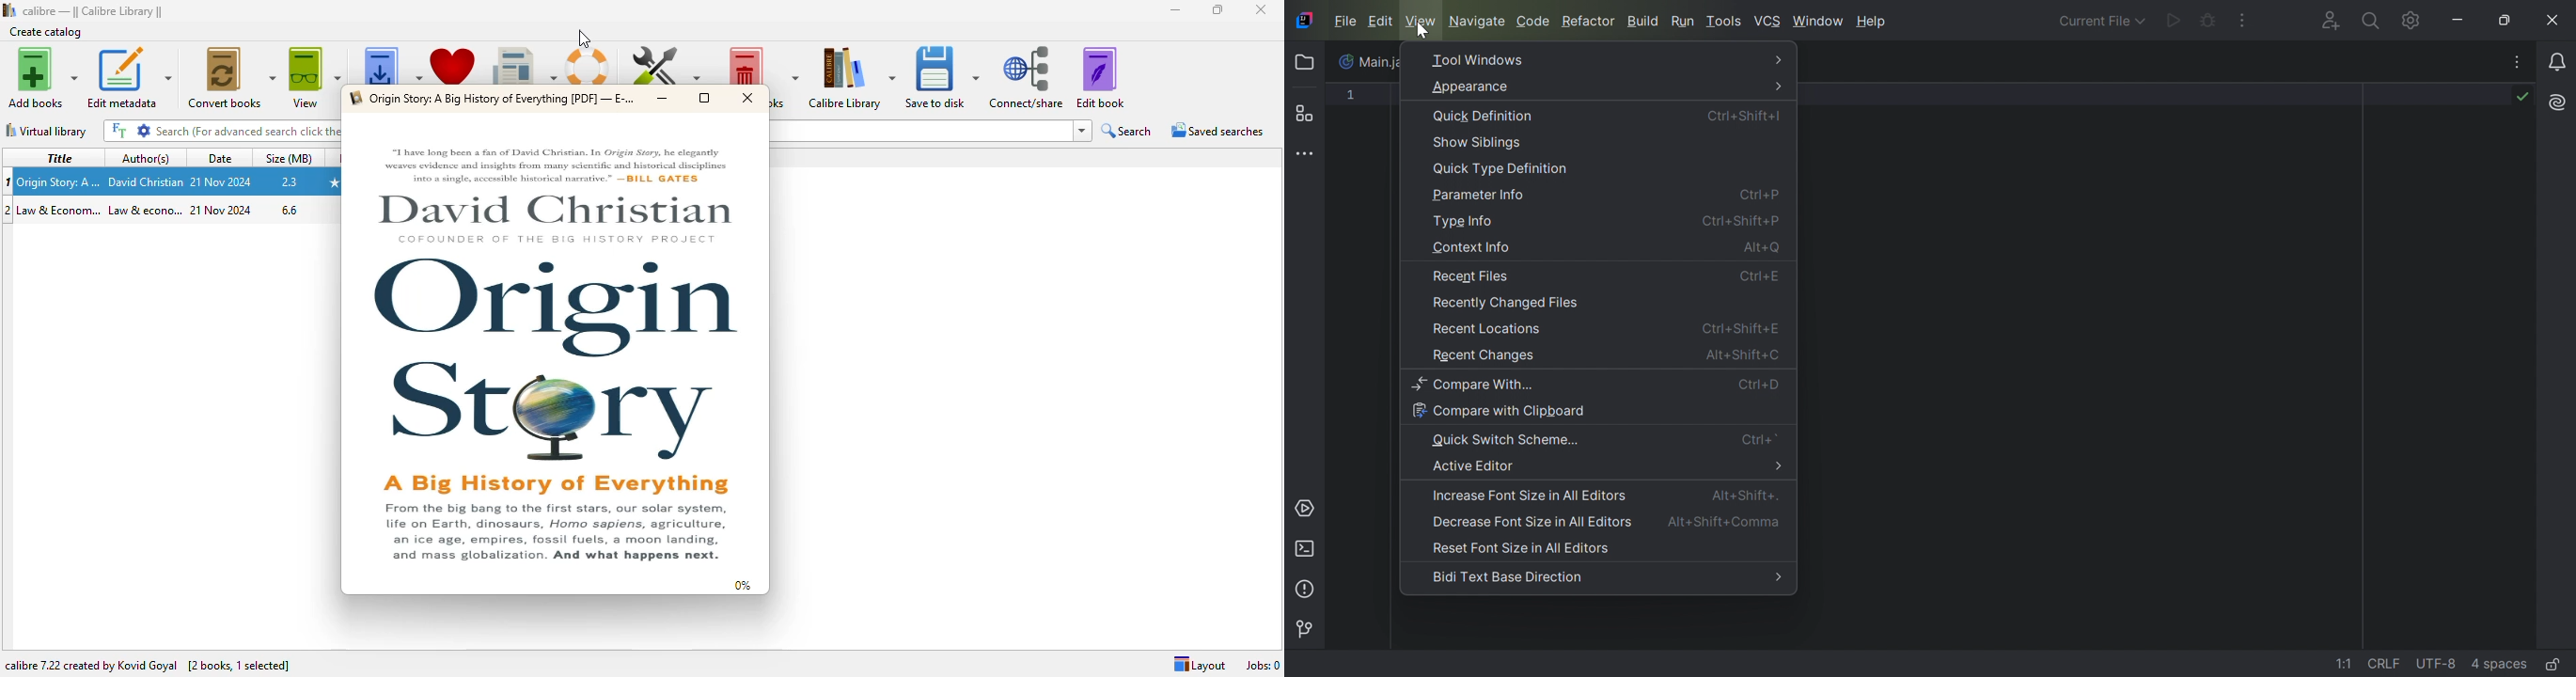 This screenshot has width=2576, height=700. I want to click on Tool Windows, so click(1479, 60).